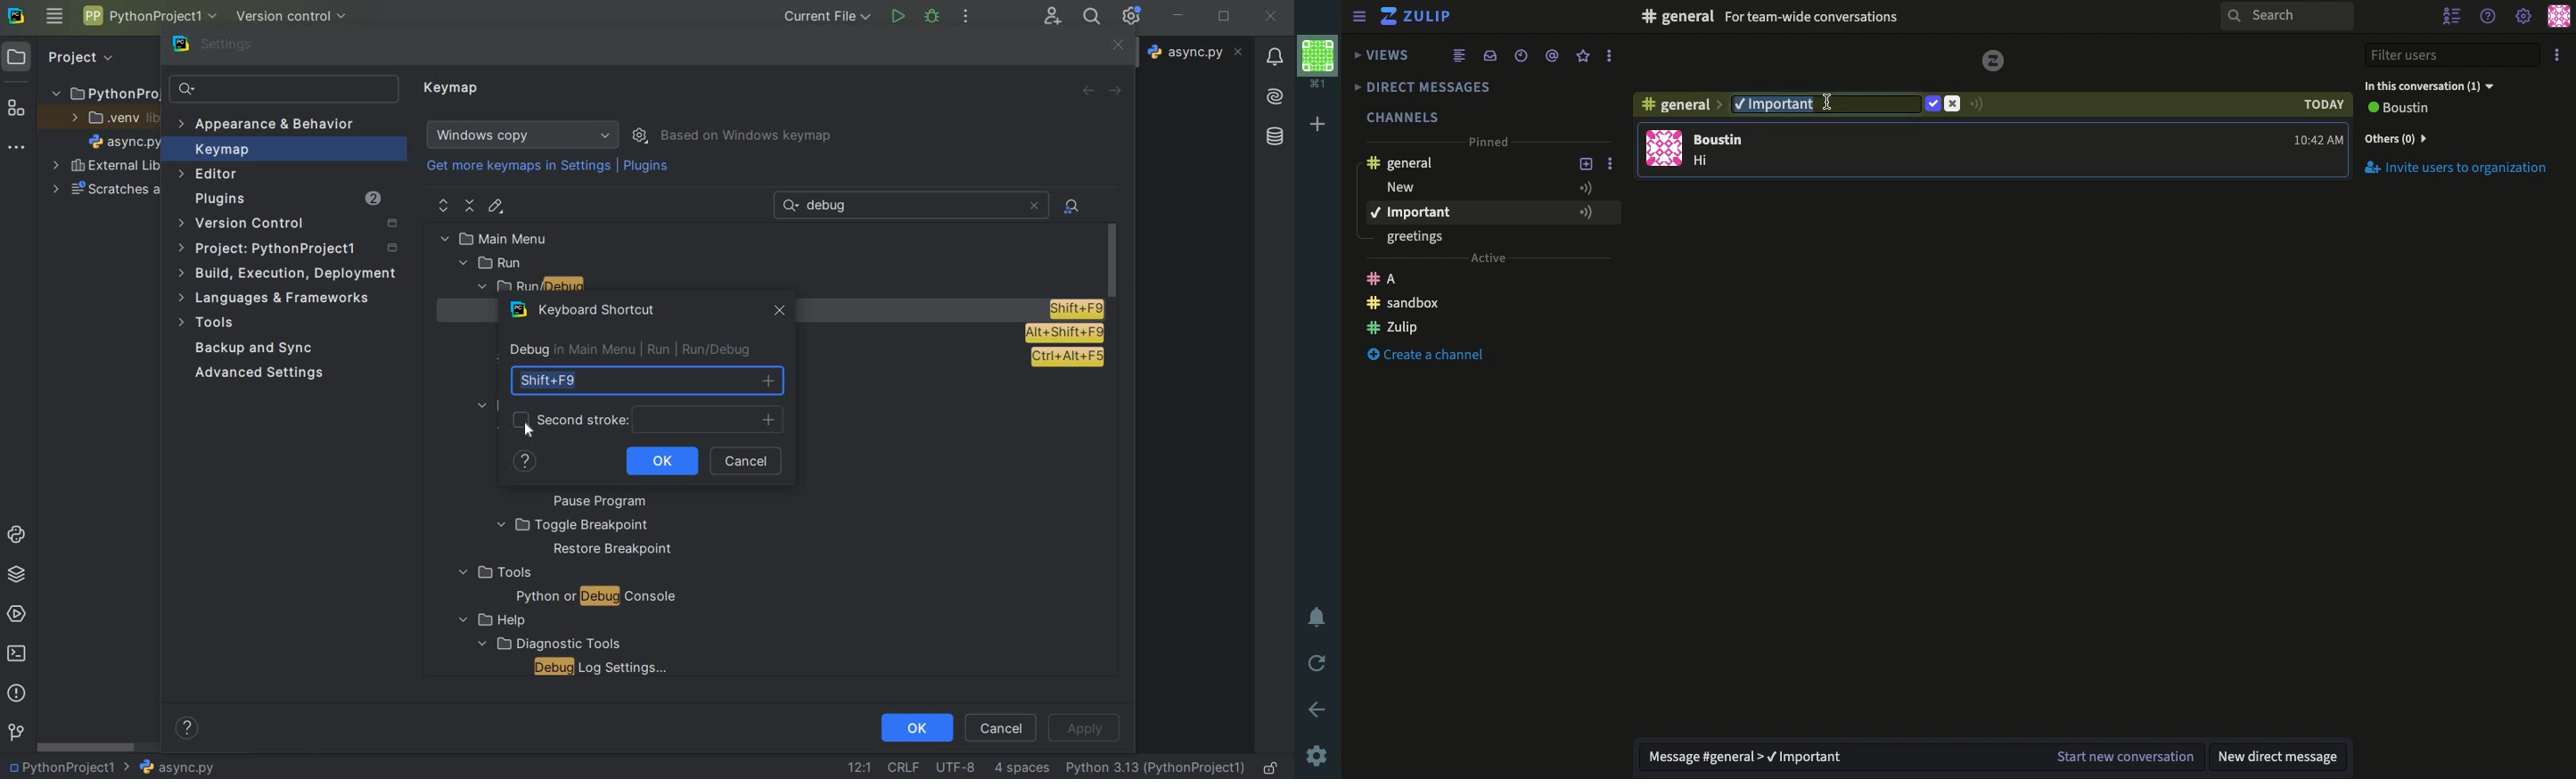  I want to click on Refresh, so click(1319, 663).